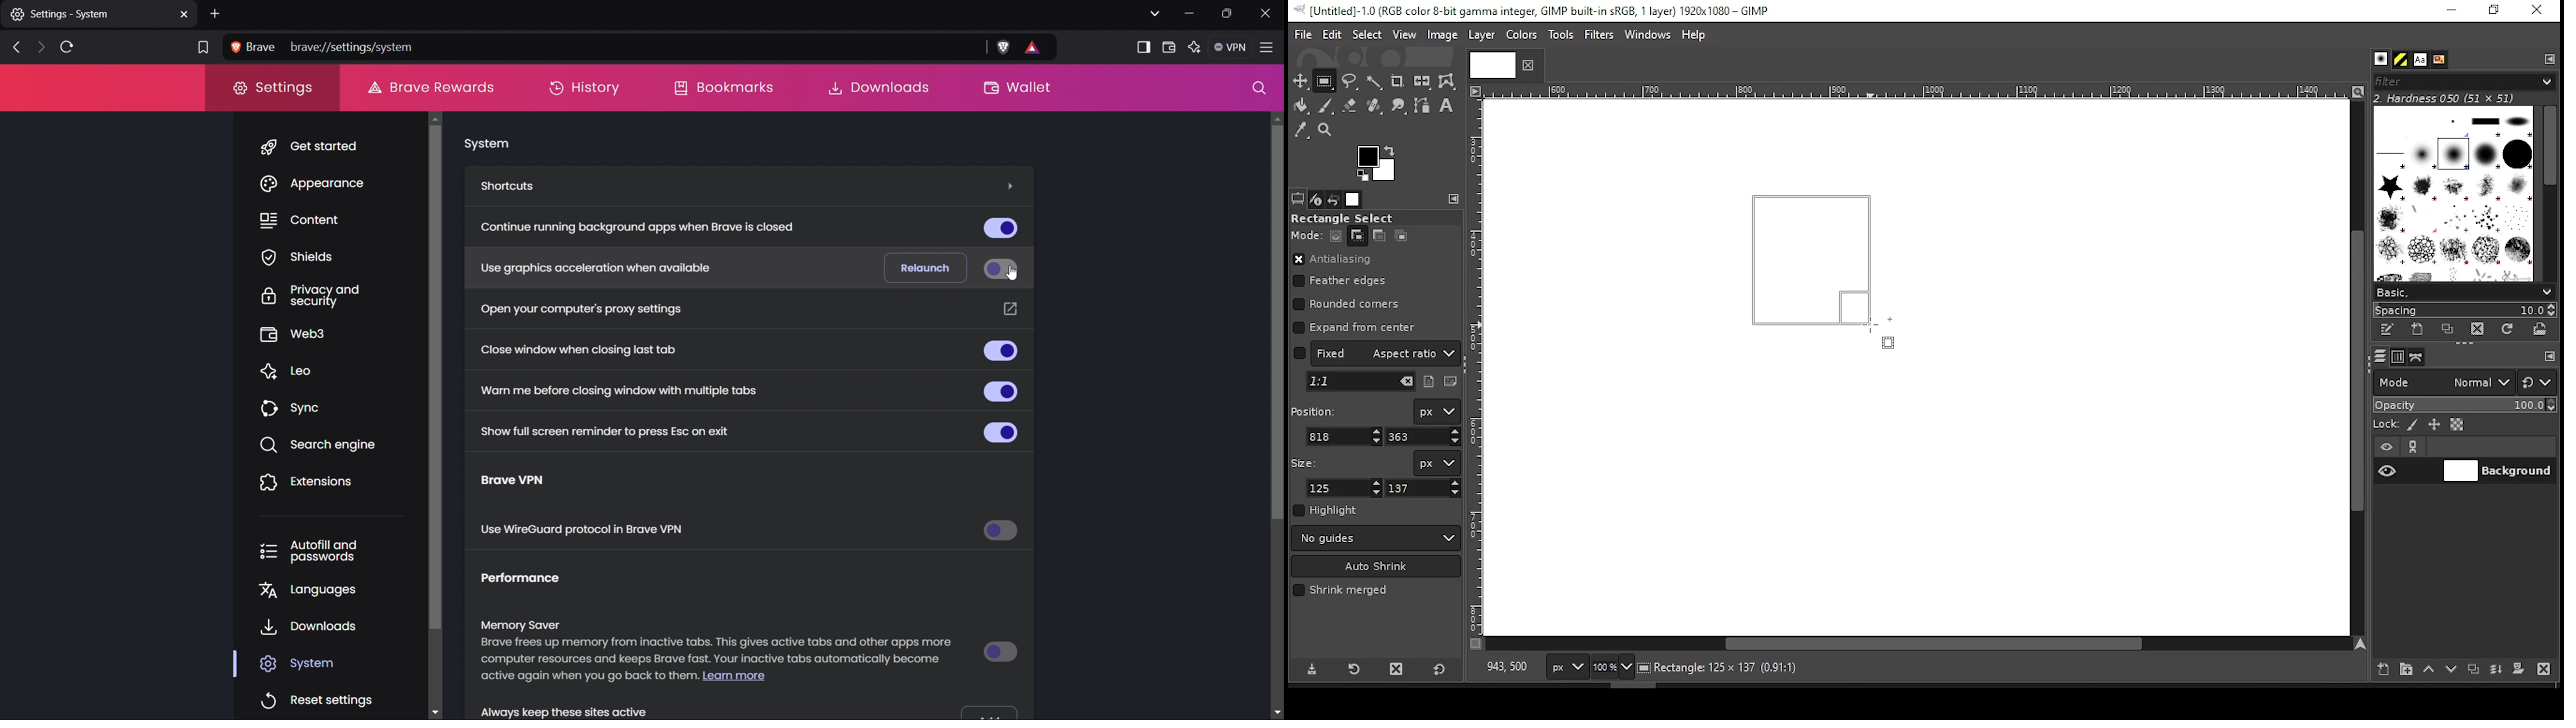 The image size is (2576, 728). What do you see at coordinates (1346, 488) in the screenshot?
I see `width` at bounding box center [1346, 488].